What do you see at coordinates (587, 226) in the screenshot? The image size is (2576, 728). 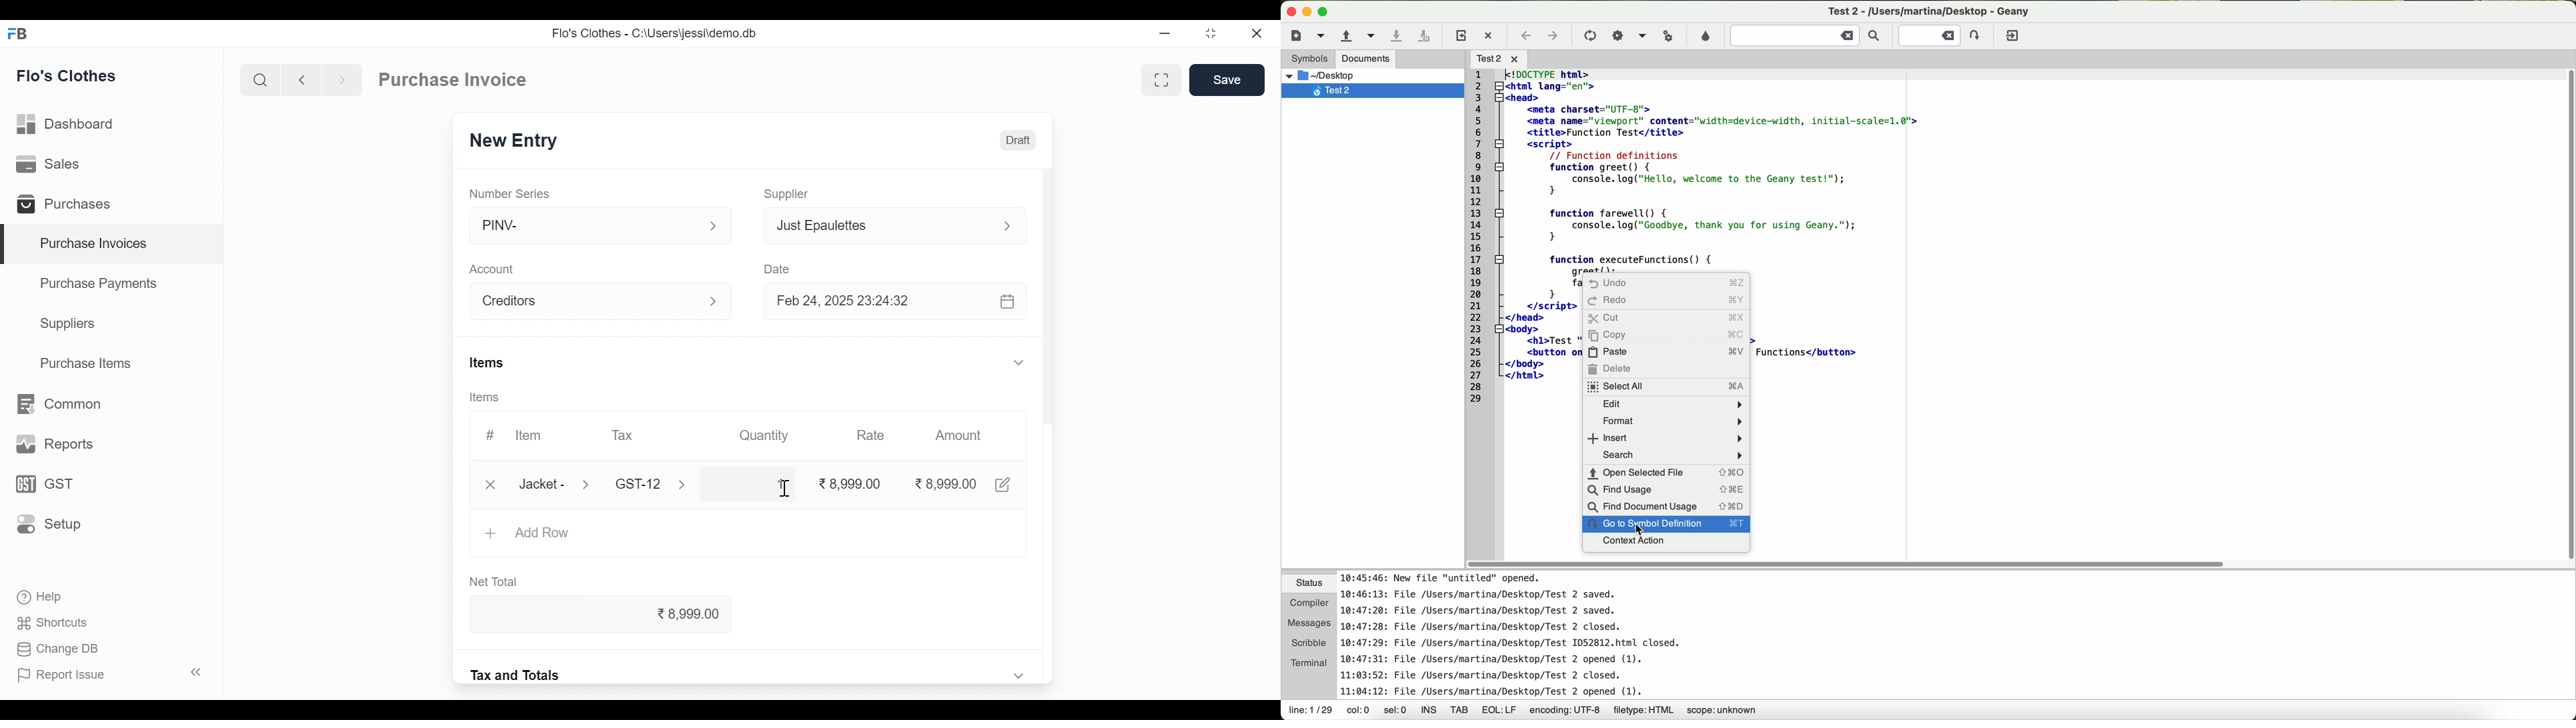 I see `PINV-` at bounding box center [587, 226].